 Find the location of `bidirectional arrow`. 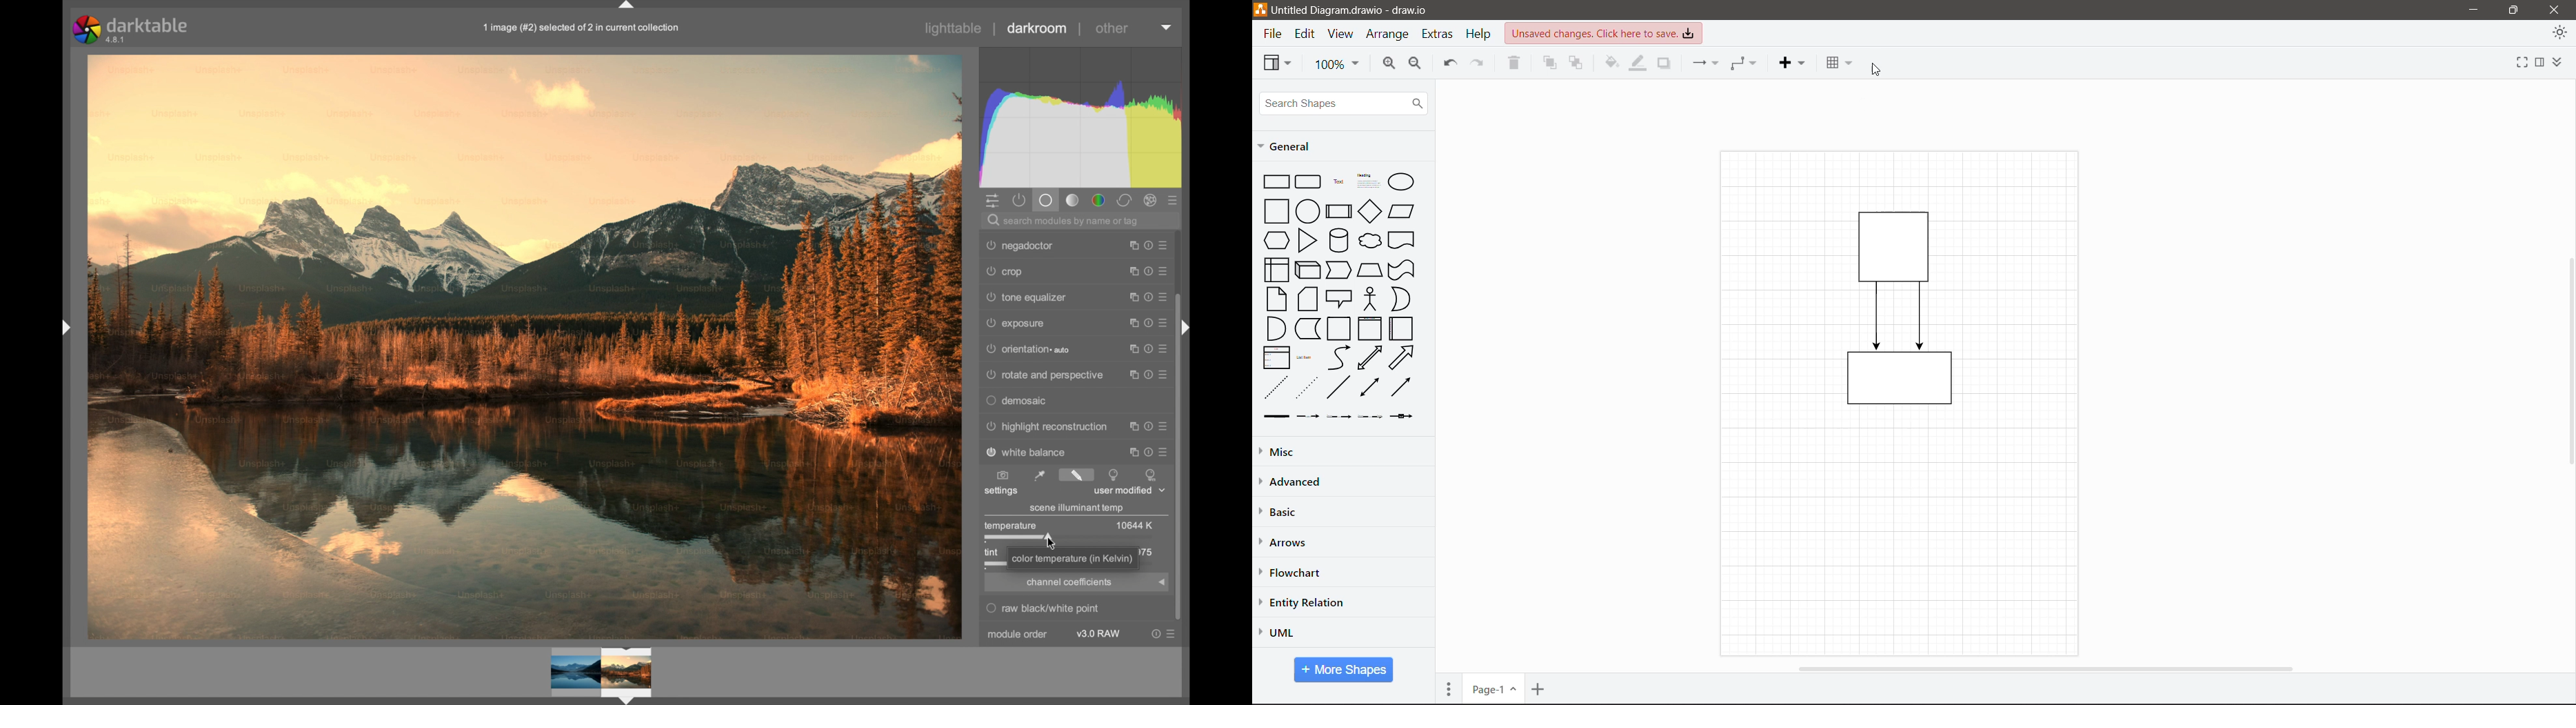

bidirectional arrow is located at coordinates (1370, 358).